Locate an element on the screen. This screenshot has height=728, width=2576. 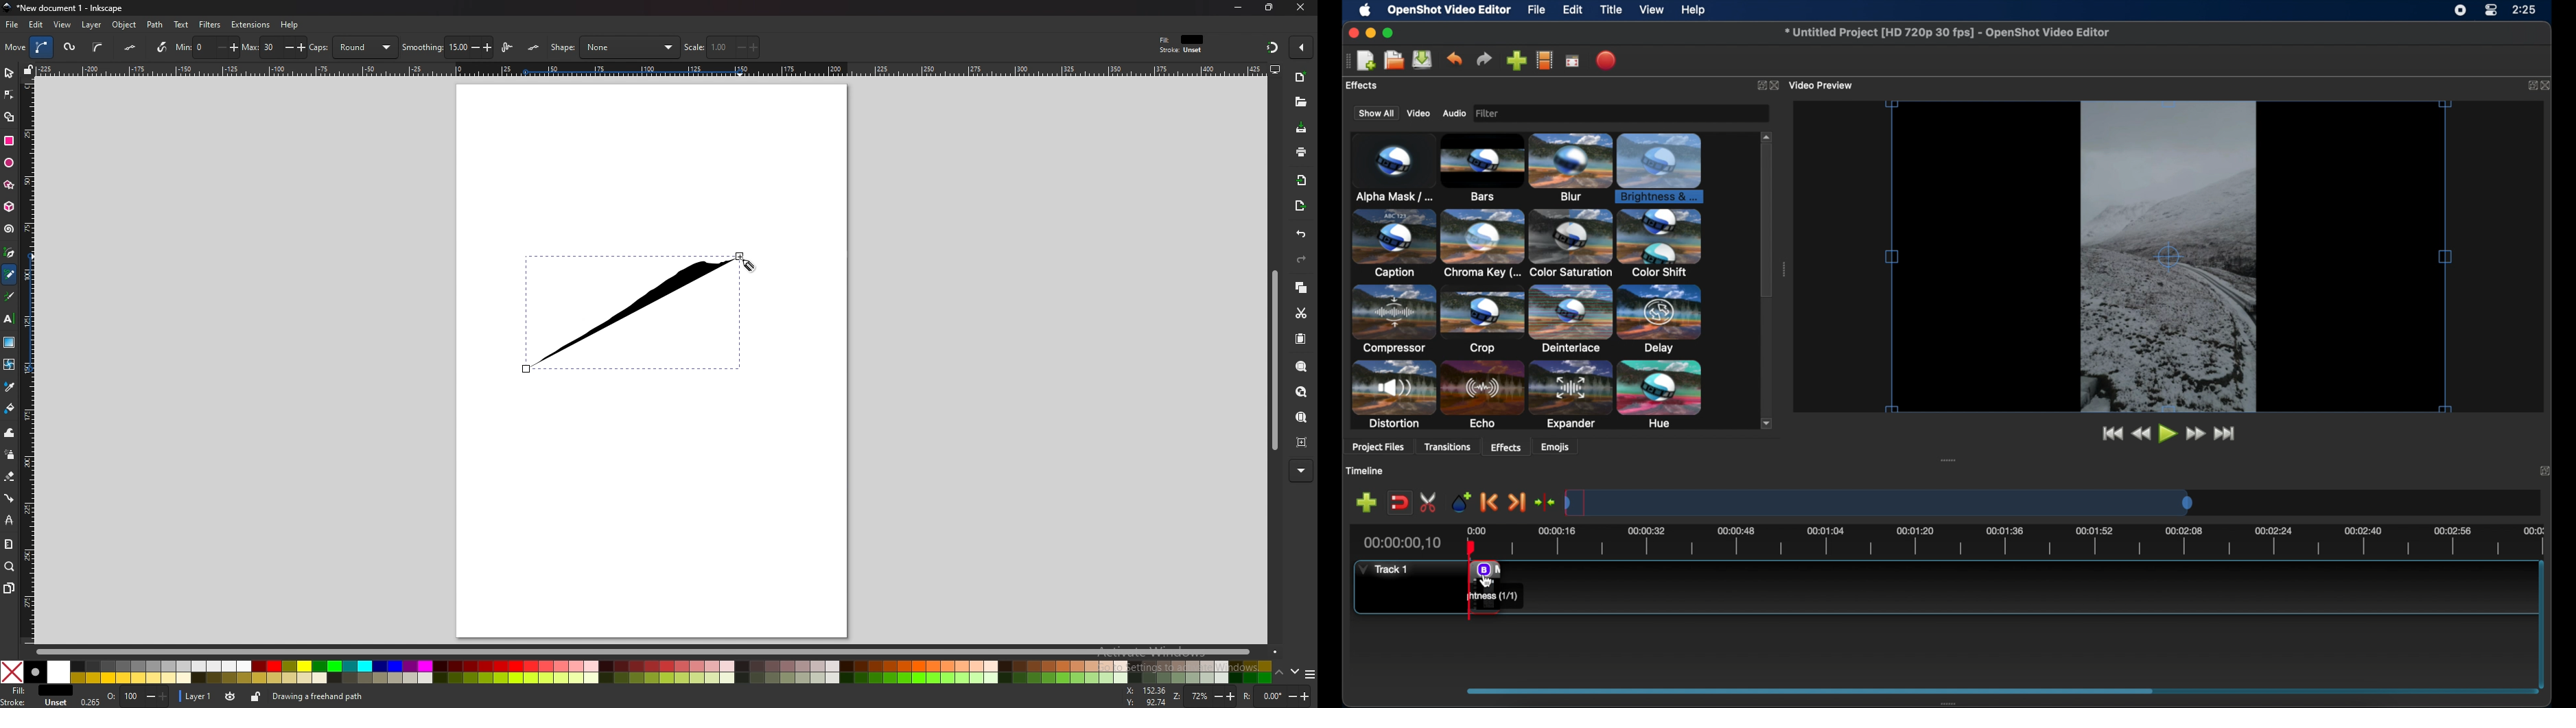
ellipse is located at coordinates (10, 163).